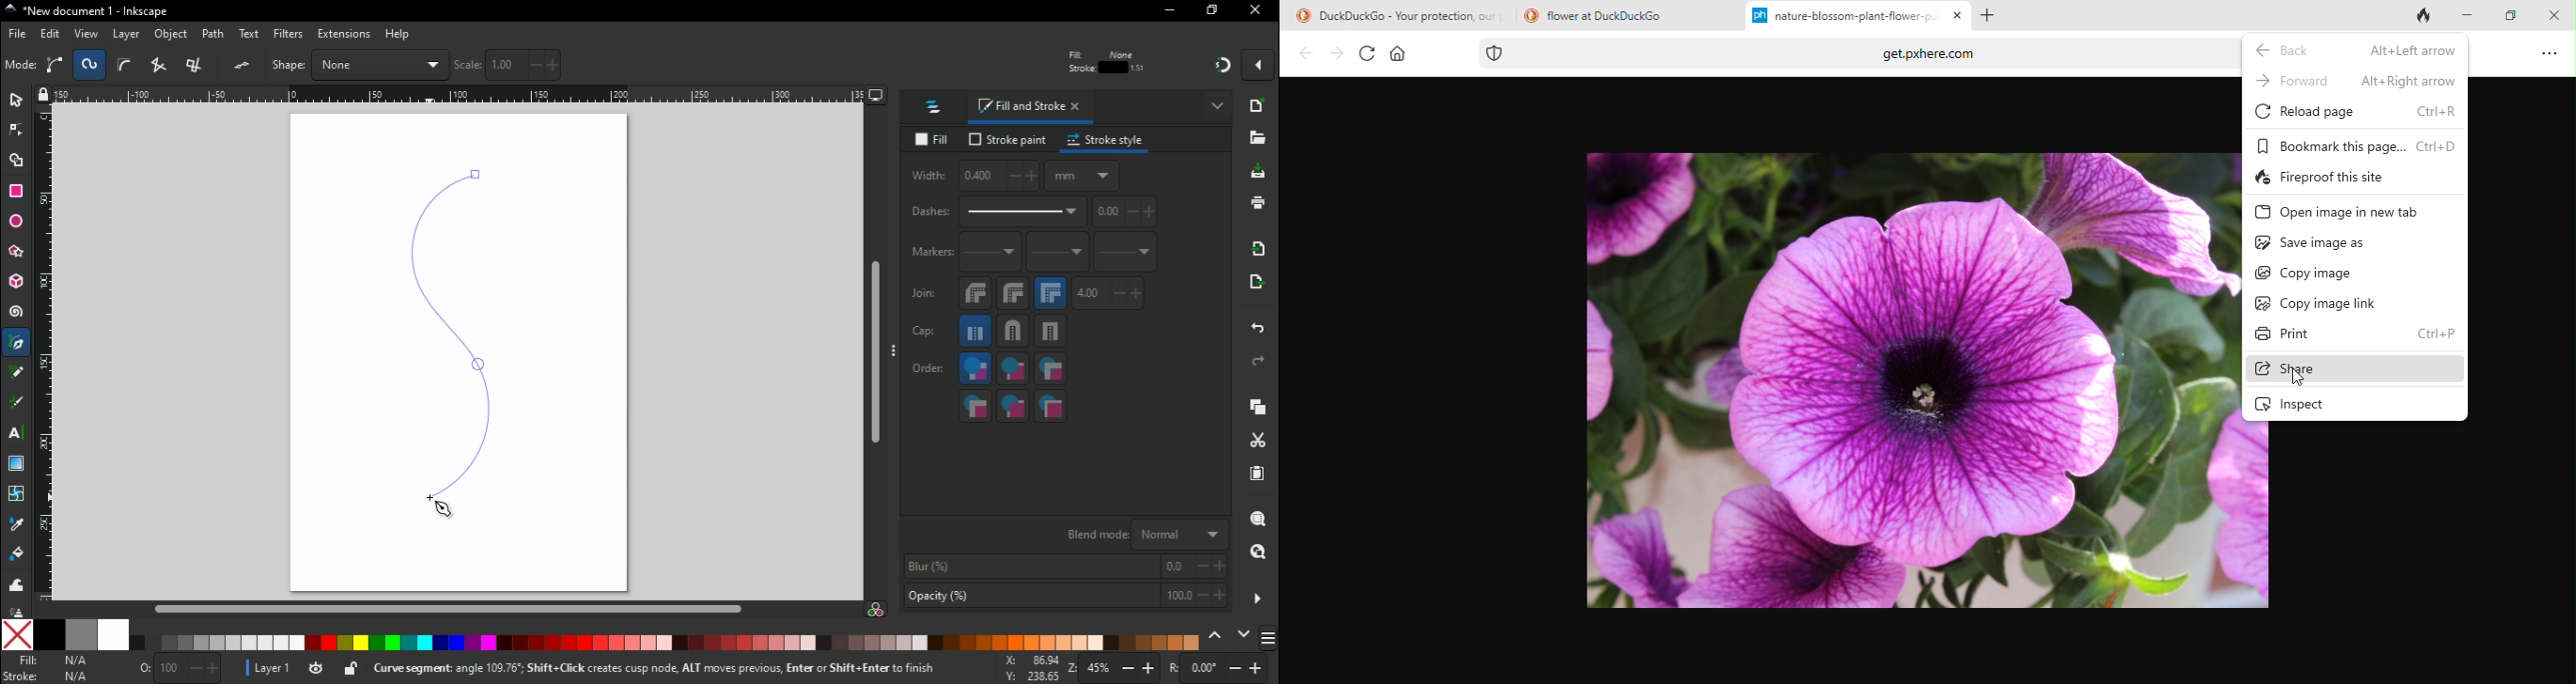 The image size is (2576, 700). What do you see at coordinates (2355, 110) in the screenshot?
I see `reload page` at bounding box center [2355, 110].